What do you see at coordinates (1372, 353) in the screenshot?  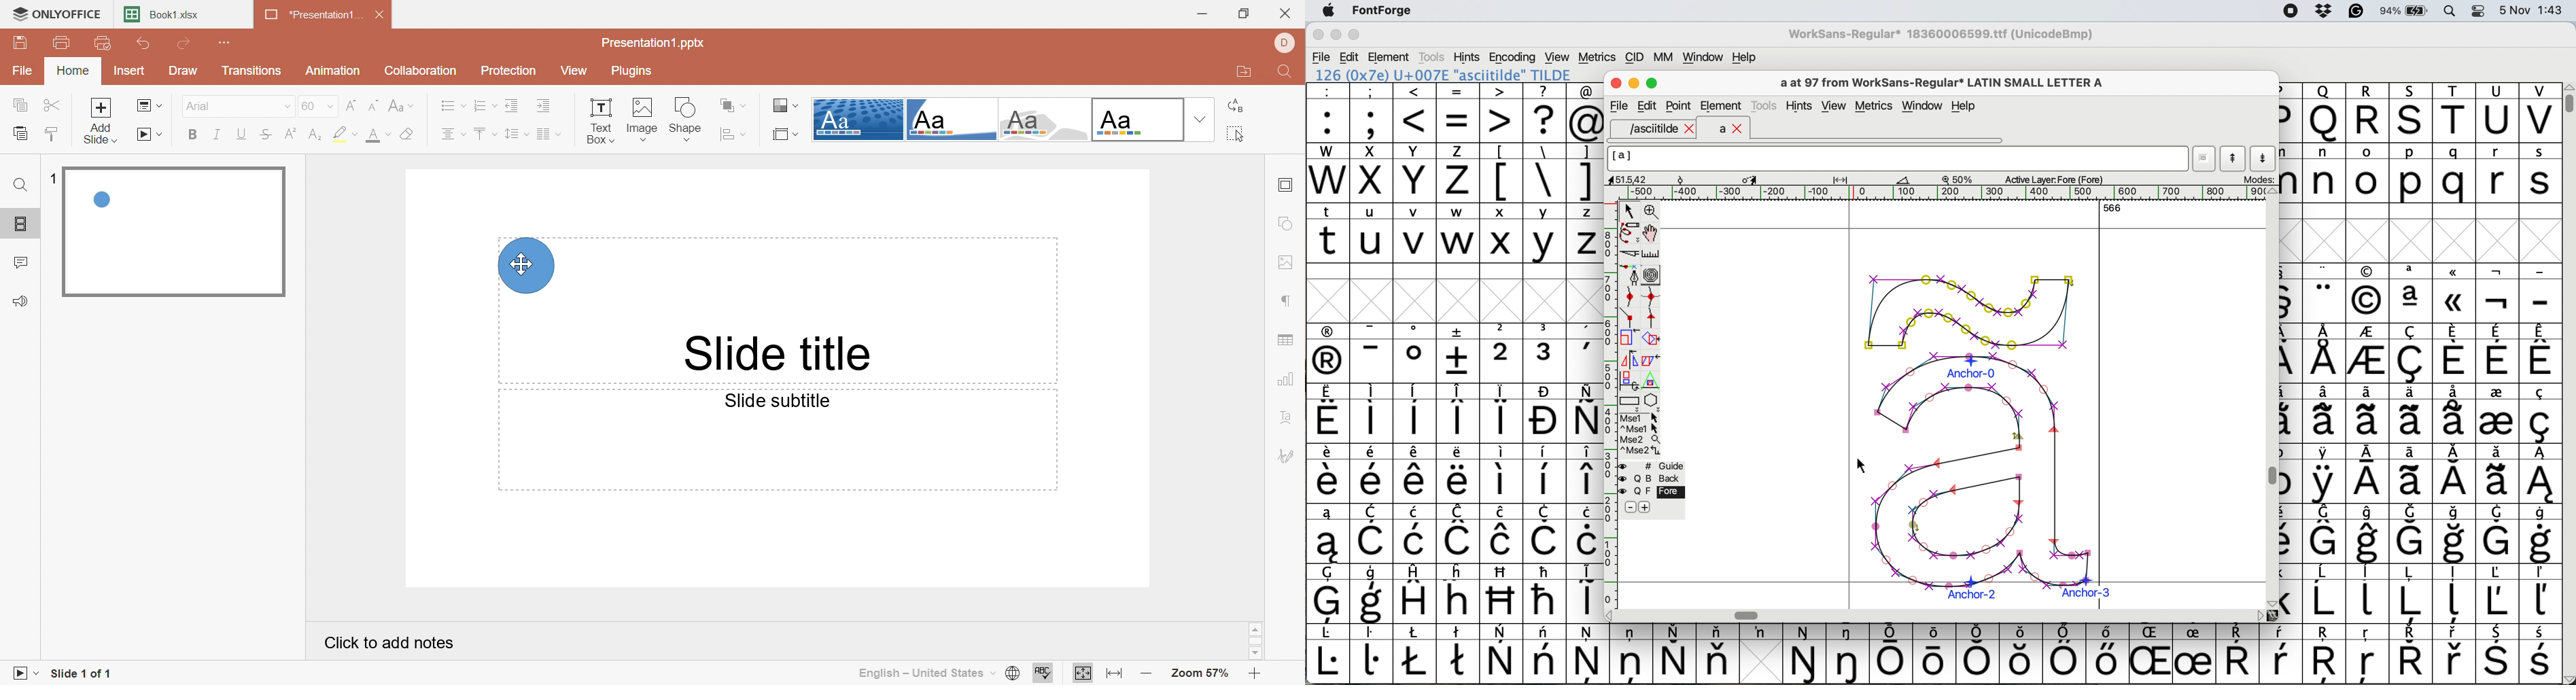 I see `symbol` at bounding box center [1372, 353].